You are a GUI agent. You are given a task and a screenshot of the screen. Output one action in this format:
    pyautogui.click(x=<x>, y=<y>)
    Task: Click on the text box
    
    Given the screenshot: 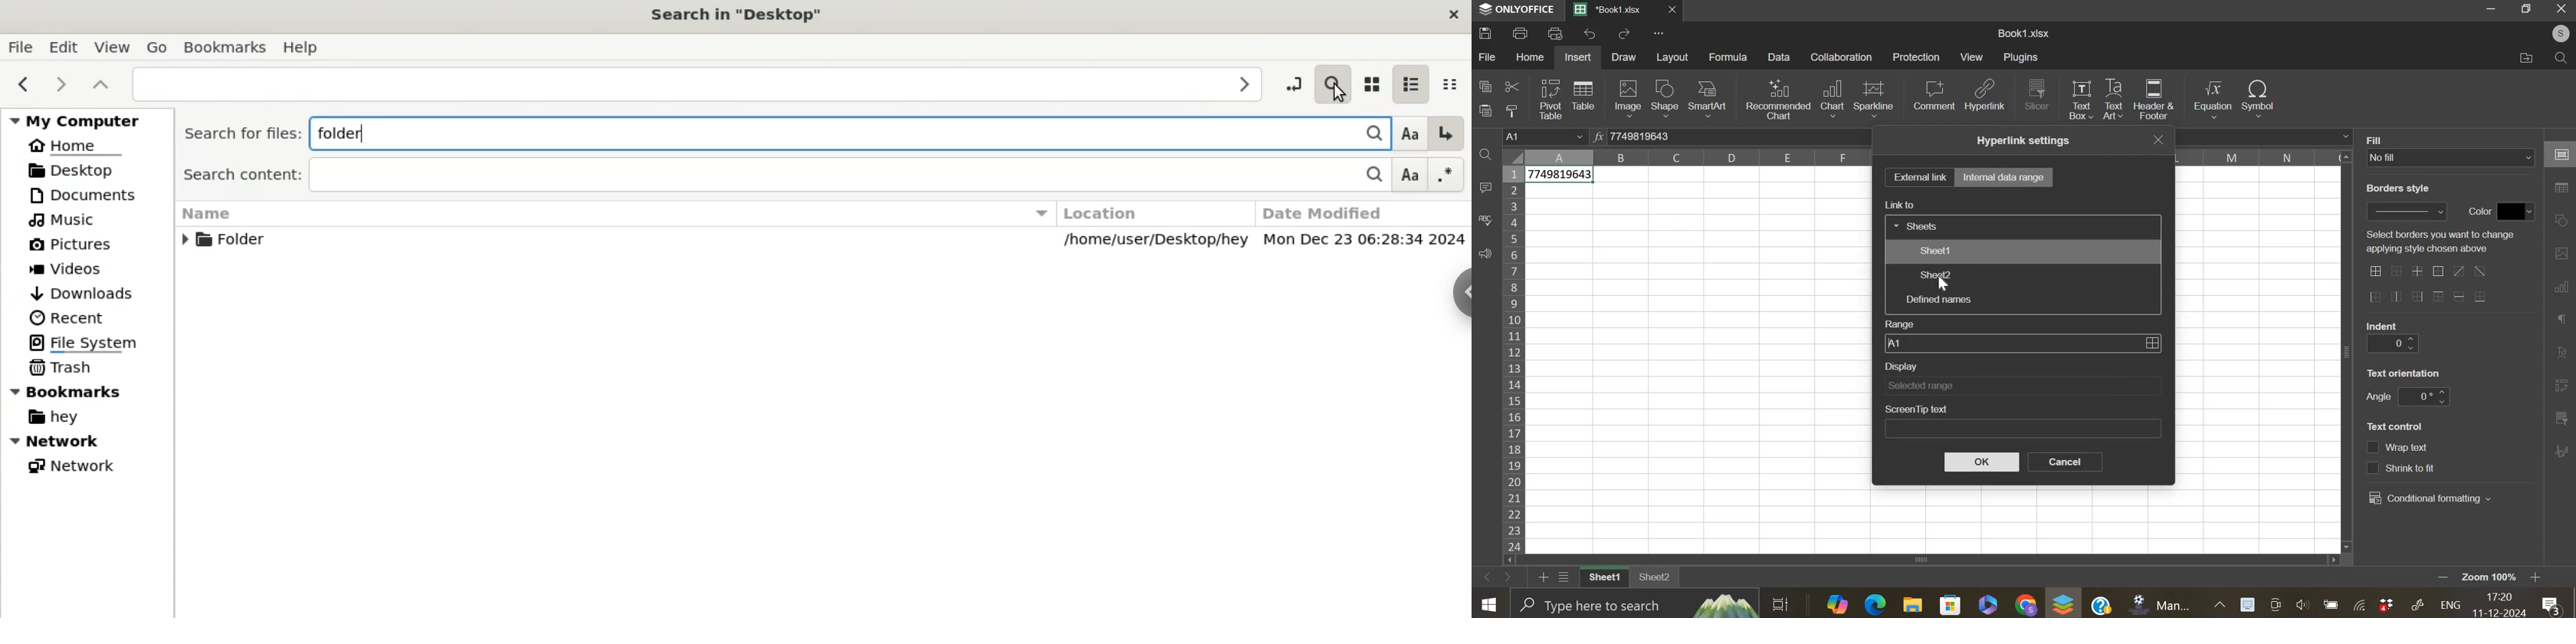 What is the action you would take?
    pyautogui.click(x=2080, y=99)
    